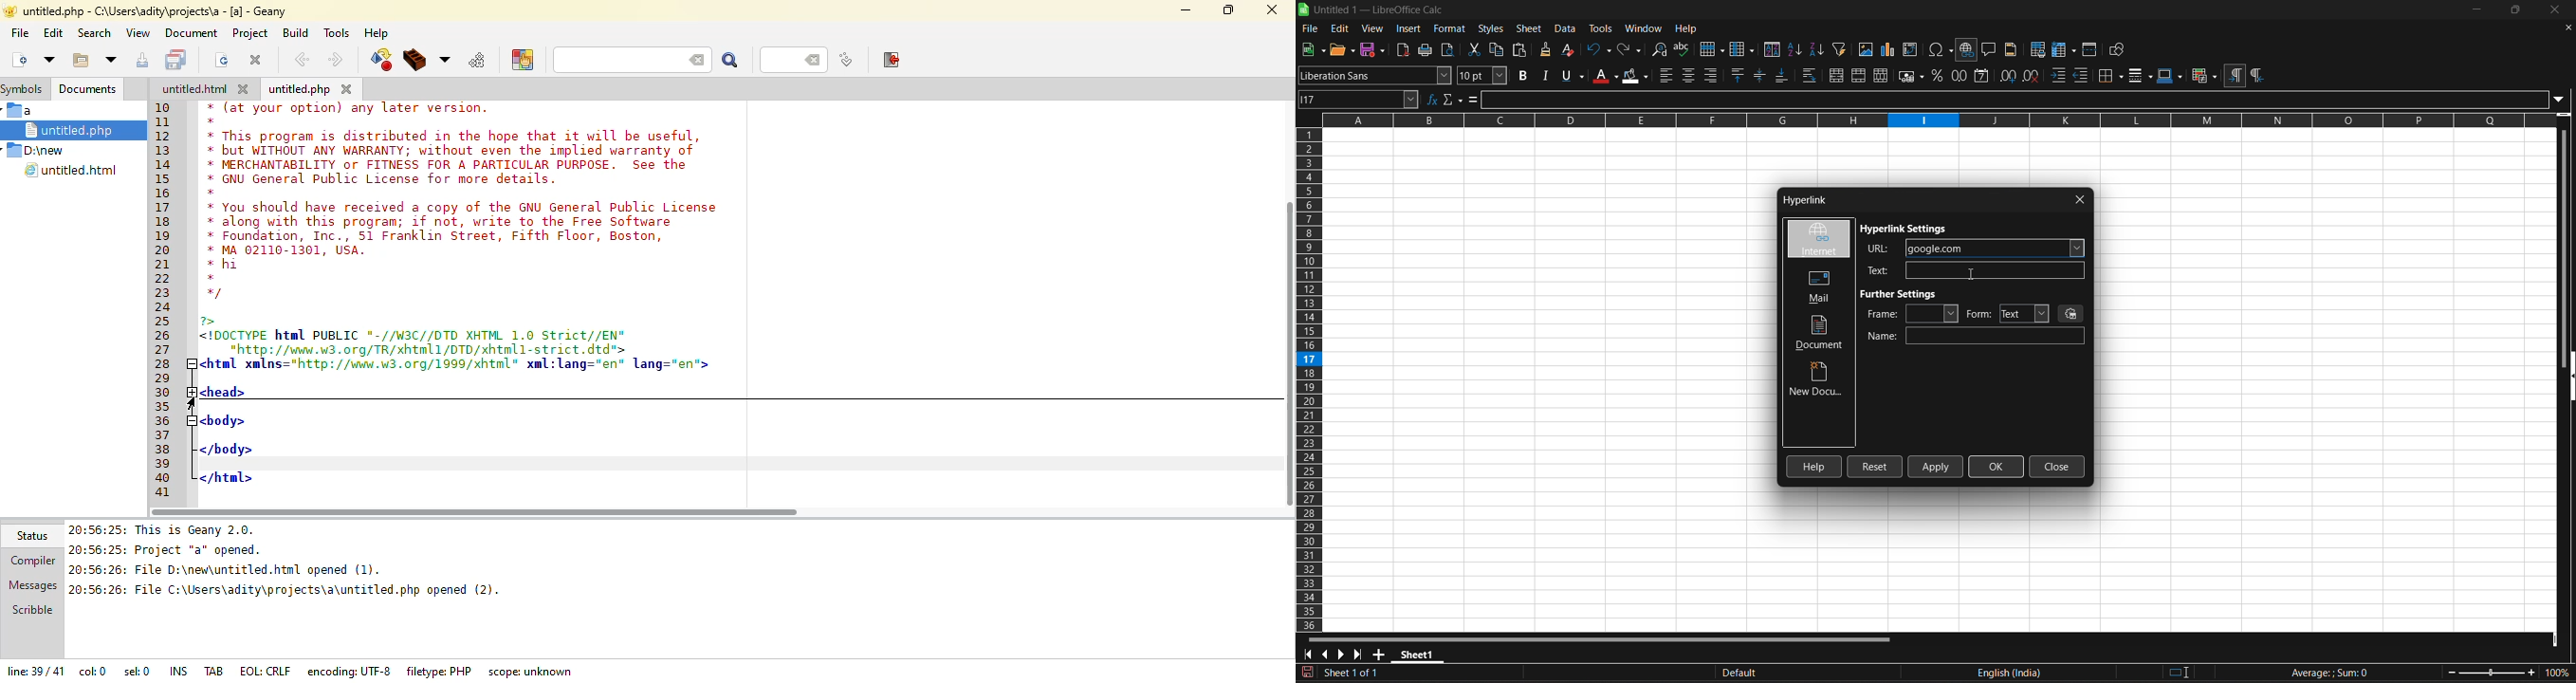 The width and height of the screenshot is (2576, 700). What do you see at coordinates (2203, 76) in the screenshot?
I see `conditional` at bounding box center [2203, 76].